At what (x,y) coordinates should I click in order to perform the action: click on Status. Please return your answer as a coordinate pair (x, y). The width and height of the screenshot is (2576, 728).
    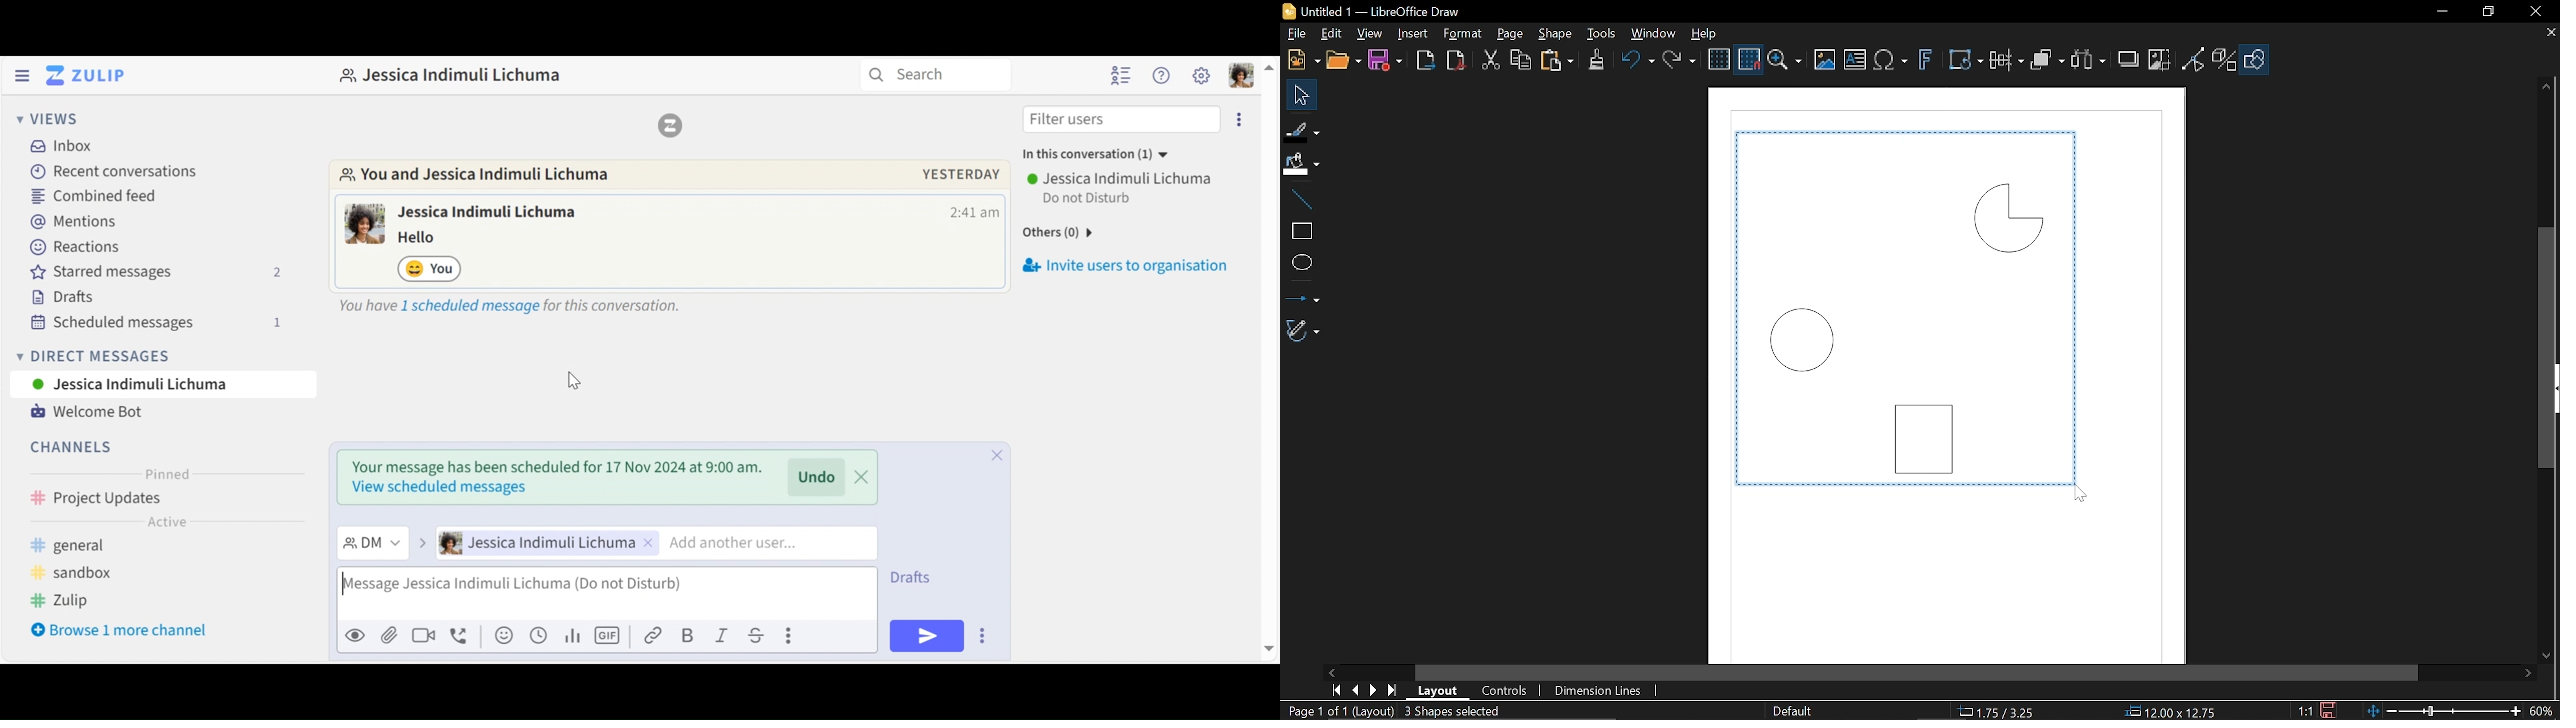
    Looking at the image, I should click on (1089, 200).